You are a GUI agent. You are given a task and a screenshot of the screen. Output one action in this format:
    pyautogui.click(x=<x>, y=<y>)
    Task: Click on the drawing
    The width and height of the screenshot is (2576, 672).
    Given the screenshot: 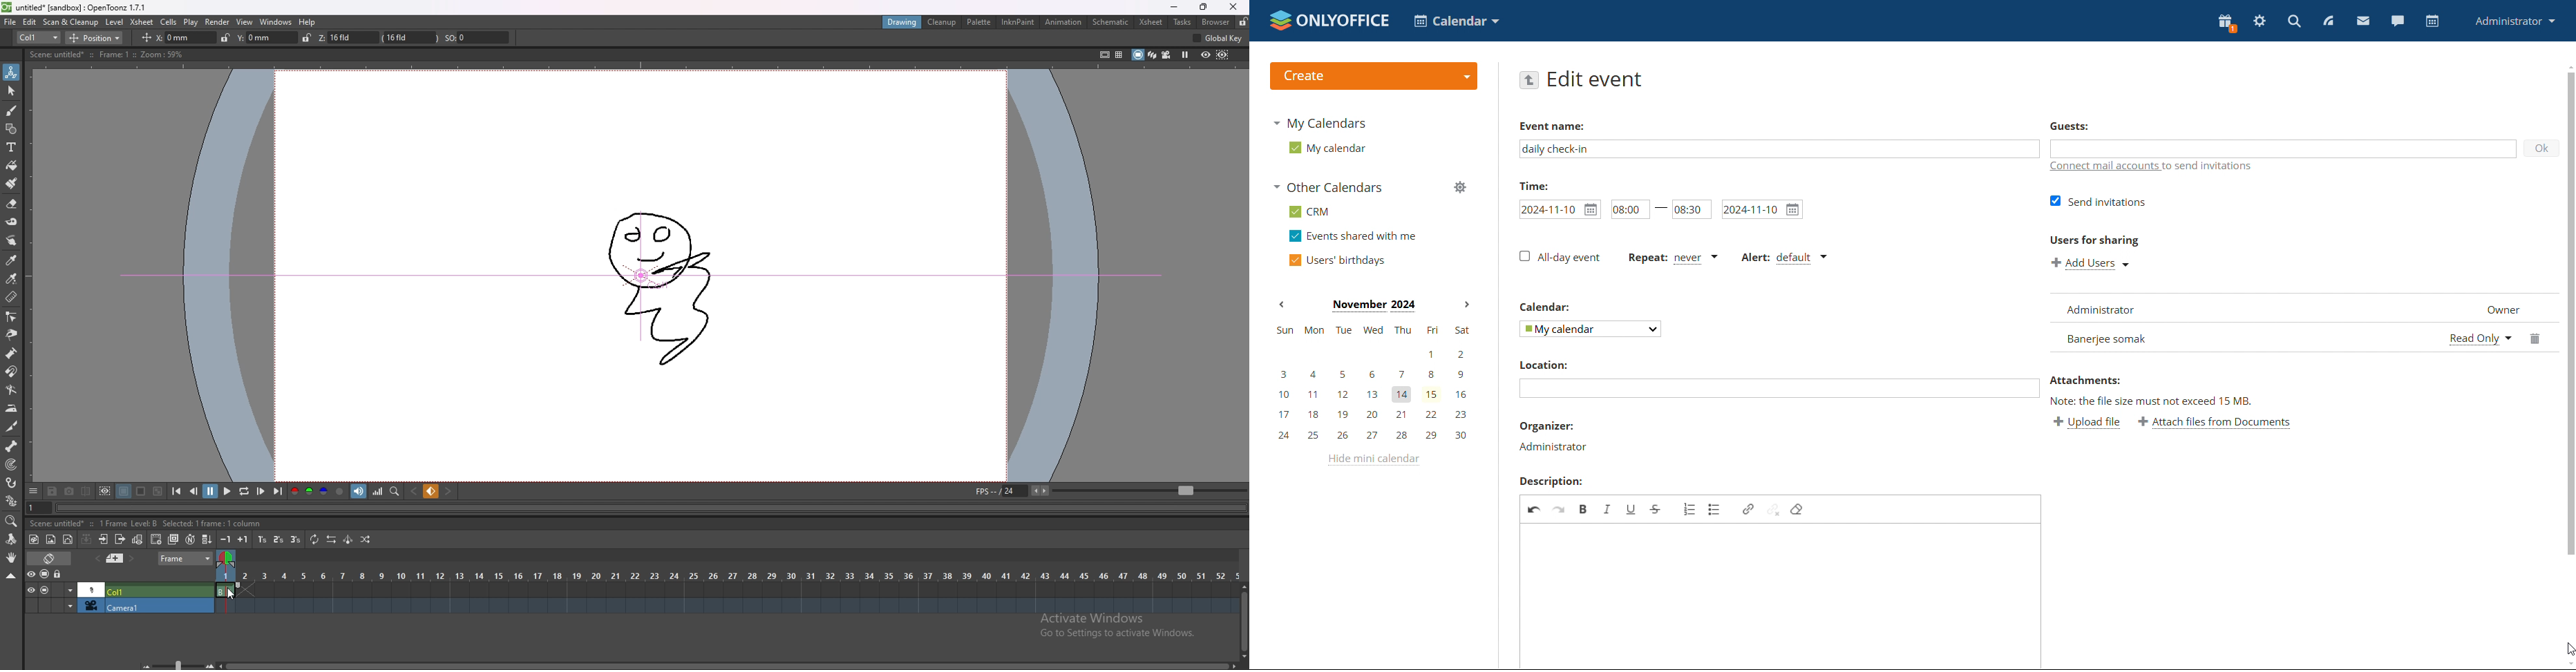 What is the action you would take?
    pyautogui.click(x=662, y=282)
    